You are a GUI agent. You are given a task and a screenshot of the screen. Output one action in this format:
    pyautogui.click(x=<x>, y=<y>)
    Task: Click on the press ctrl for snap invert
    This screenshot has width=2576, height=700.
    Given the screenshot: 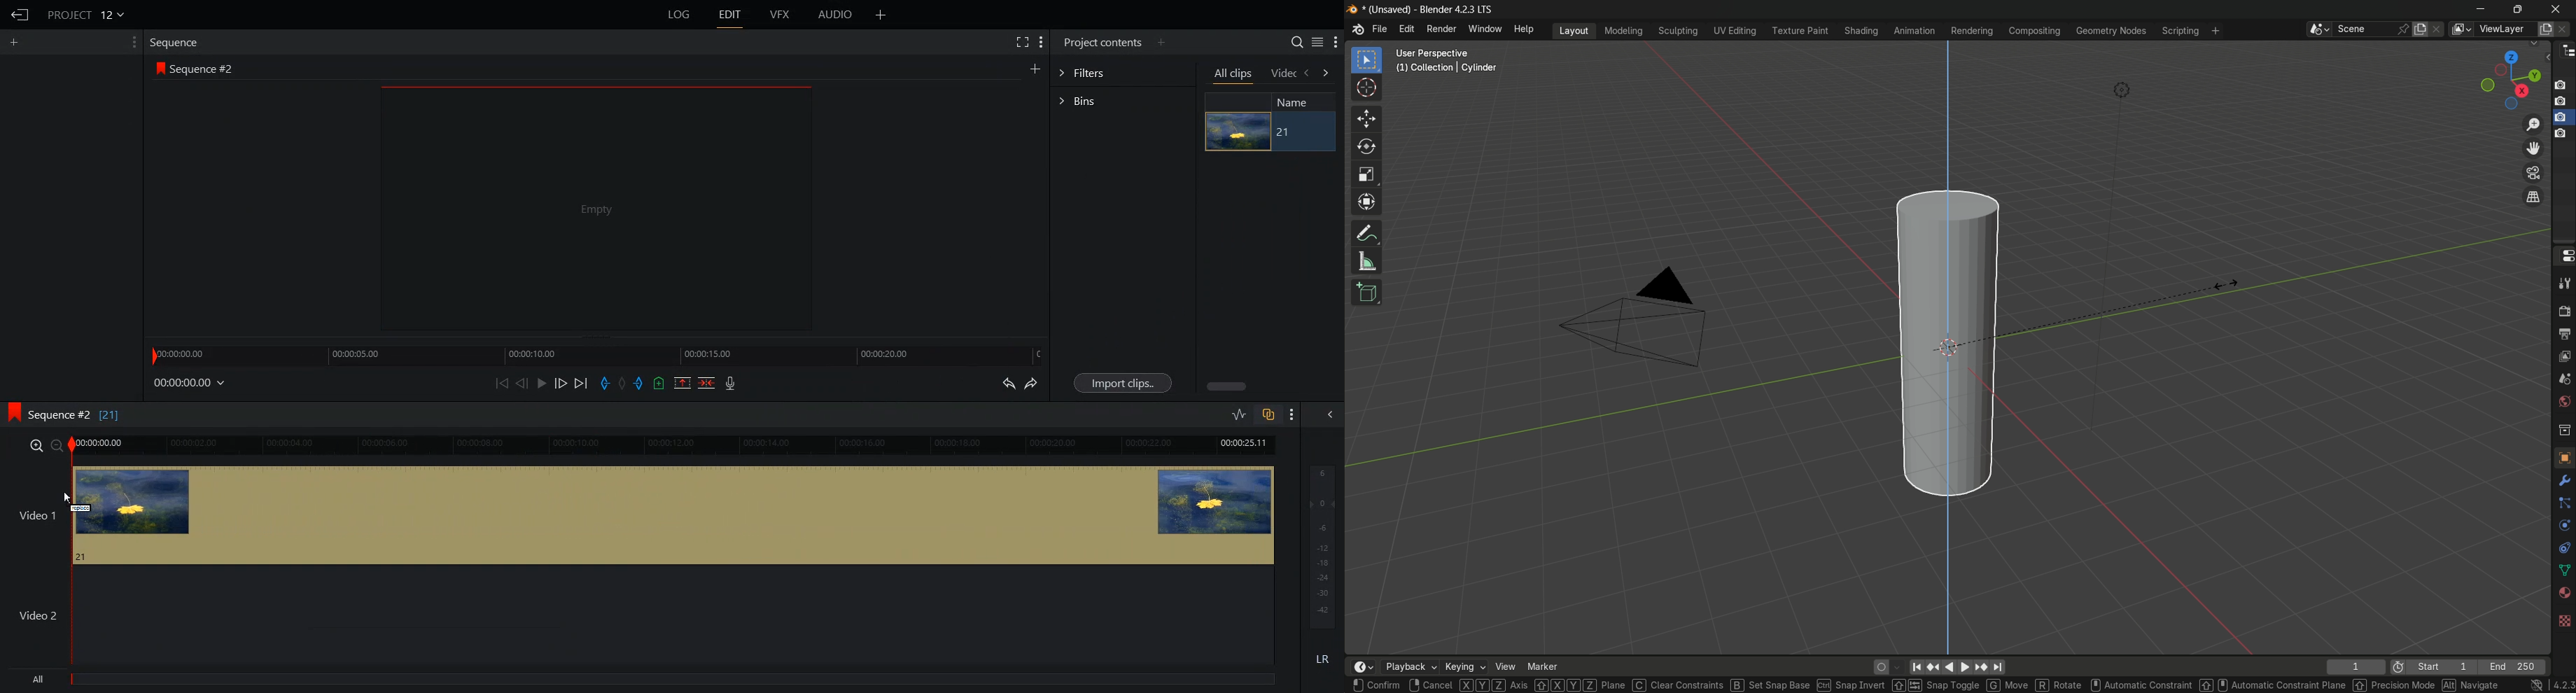 What is the action you would take?
    pyautogui.click(x=1850, y=685)
    